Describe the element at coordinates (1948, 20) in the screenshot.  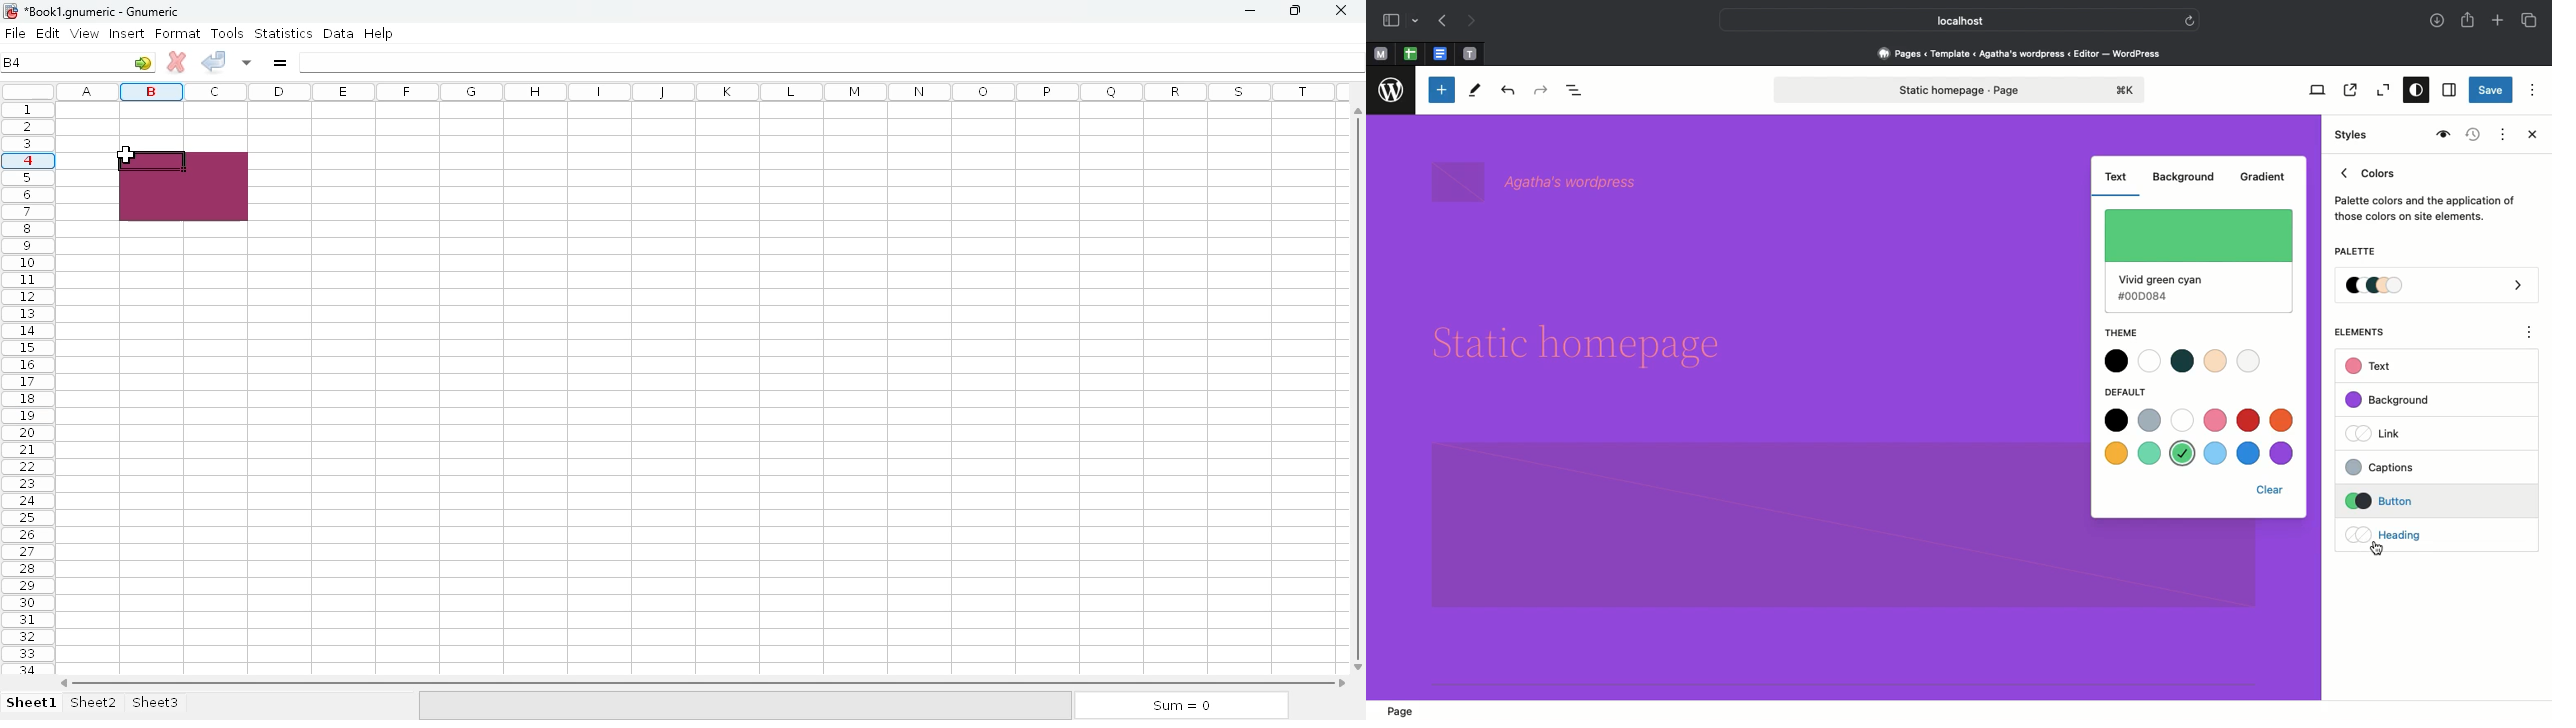
I see `Local host` at that location.